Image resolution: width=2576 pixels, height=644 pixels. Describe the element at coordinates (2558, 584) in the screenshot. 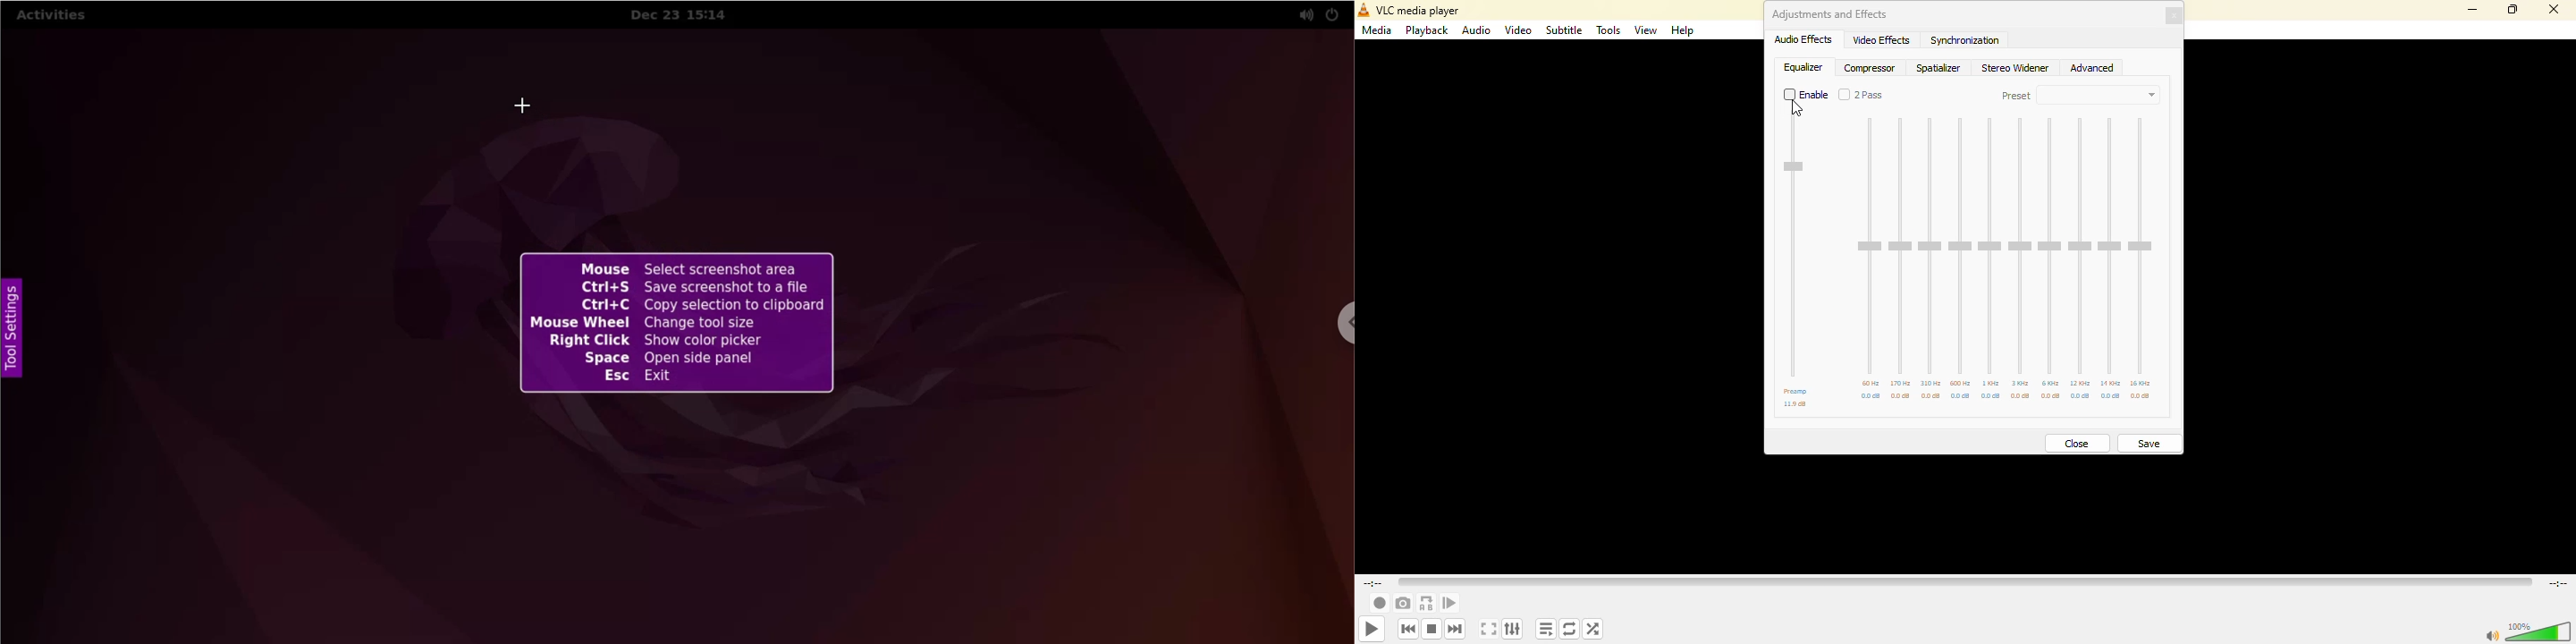

I see `remaining time` at that location.